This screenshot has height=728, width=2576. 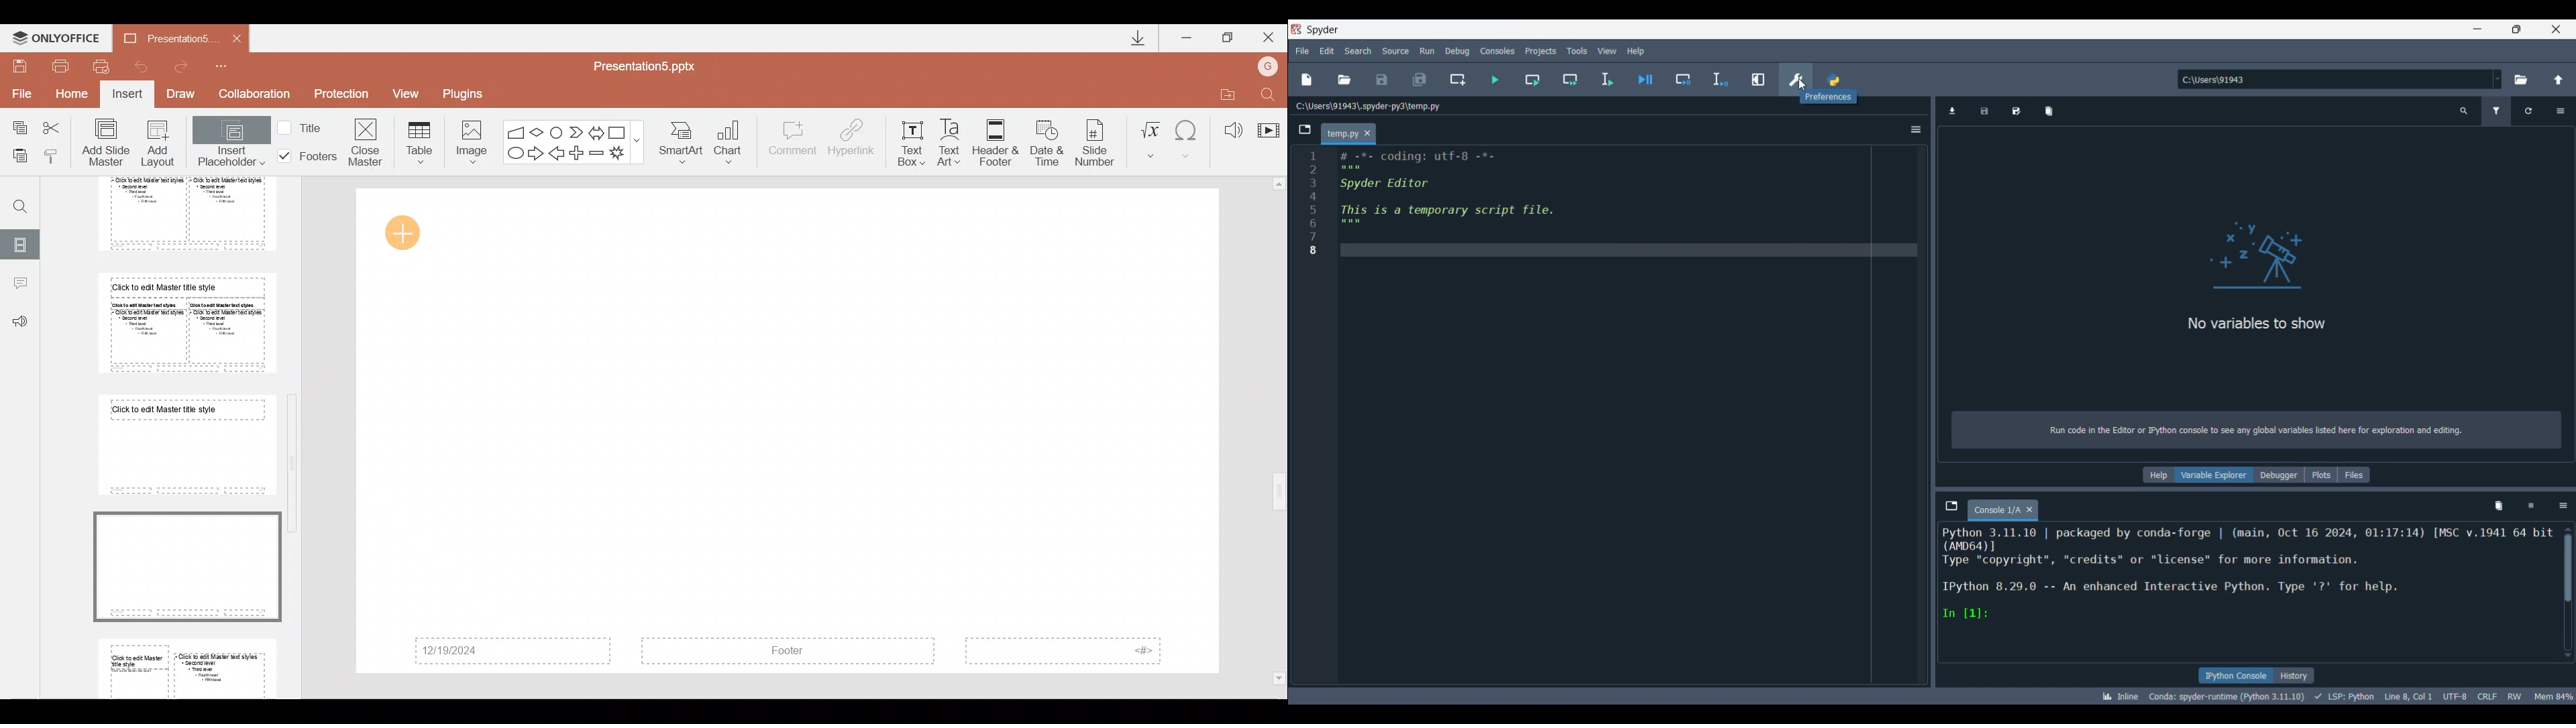 What do you see at coordinates (1635, 51) in the screenshot?
I see `Help menu` at bounding box center [1635, 51].